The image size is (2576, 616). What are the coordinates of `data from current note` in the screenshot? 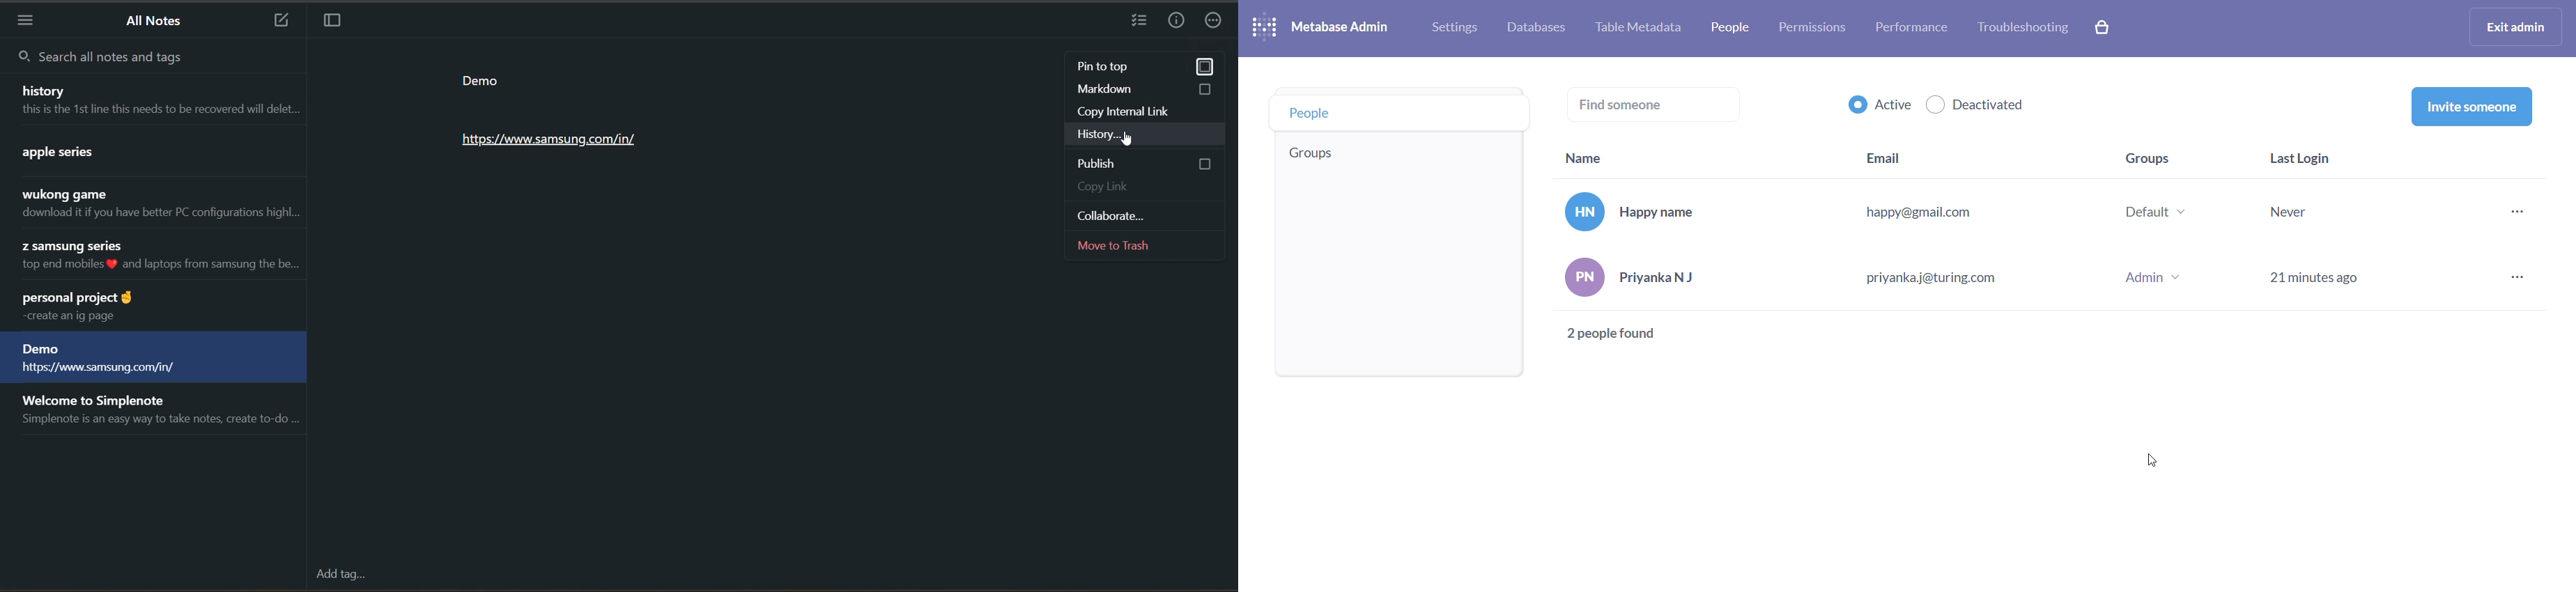 It's located at (567, 116).